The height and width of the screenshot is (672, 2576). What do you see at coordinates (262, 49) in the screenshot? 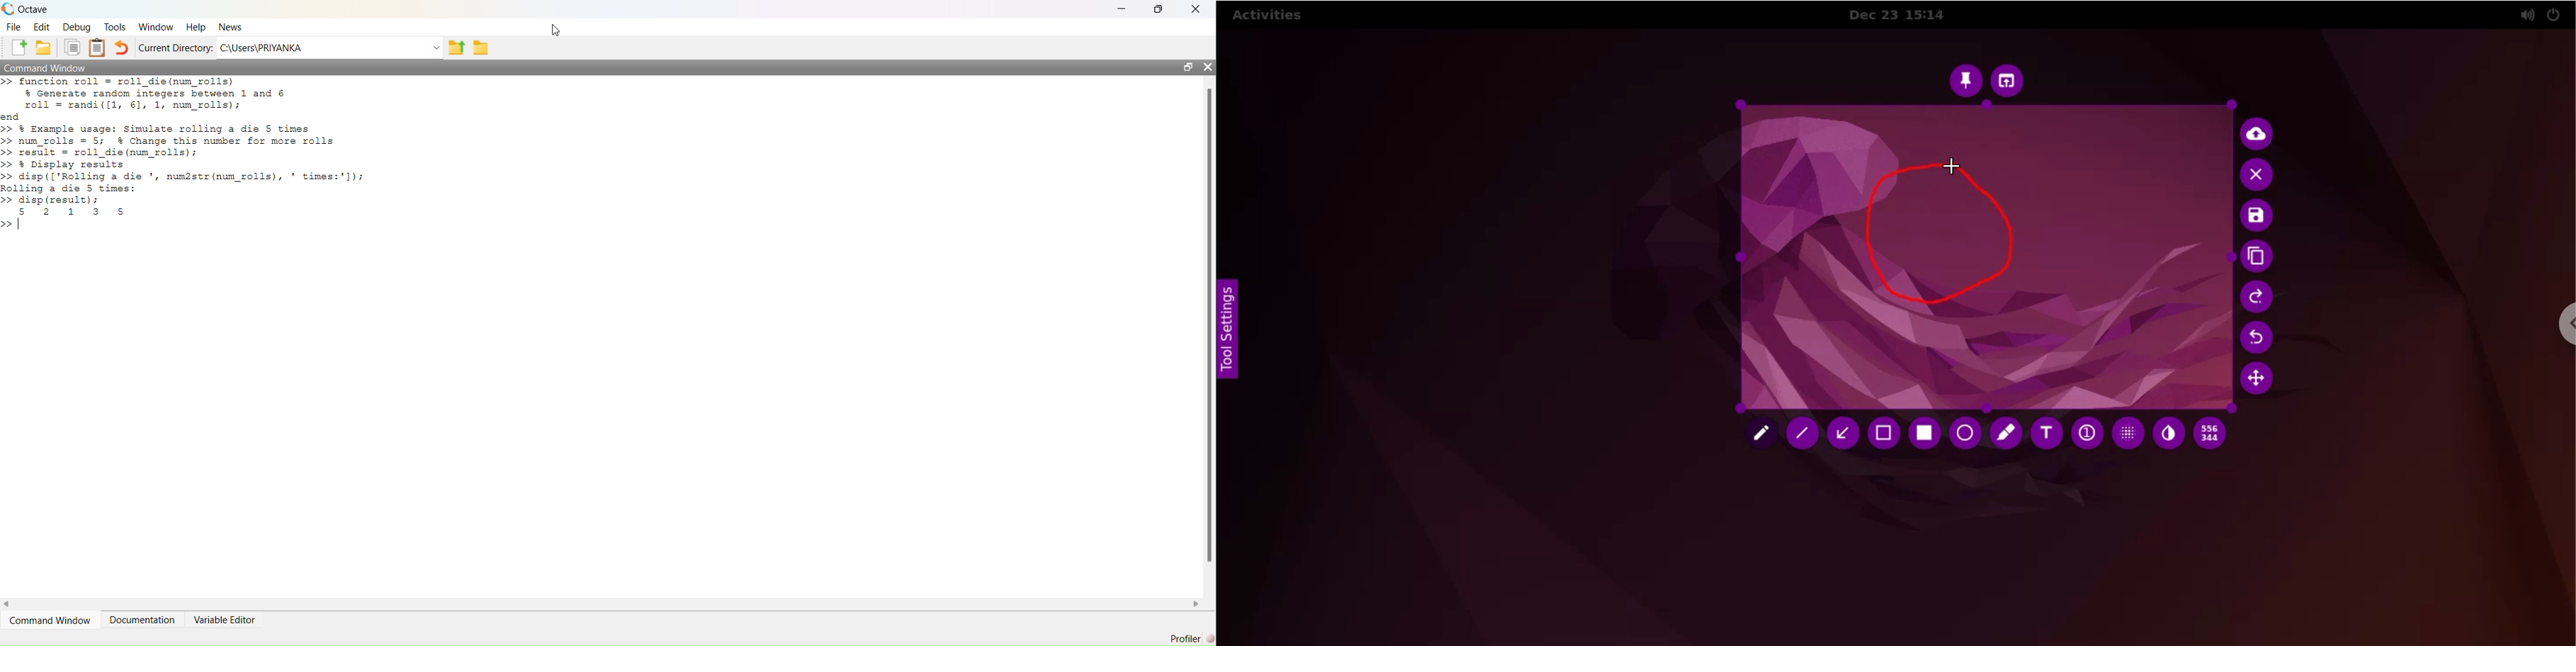
I see `C:\Users\PRIYANKA` at bounding box center [262, 49].